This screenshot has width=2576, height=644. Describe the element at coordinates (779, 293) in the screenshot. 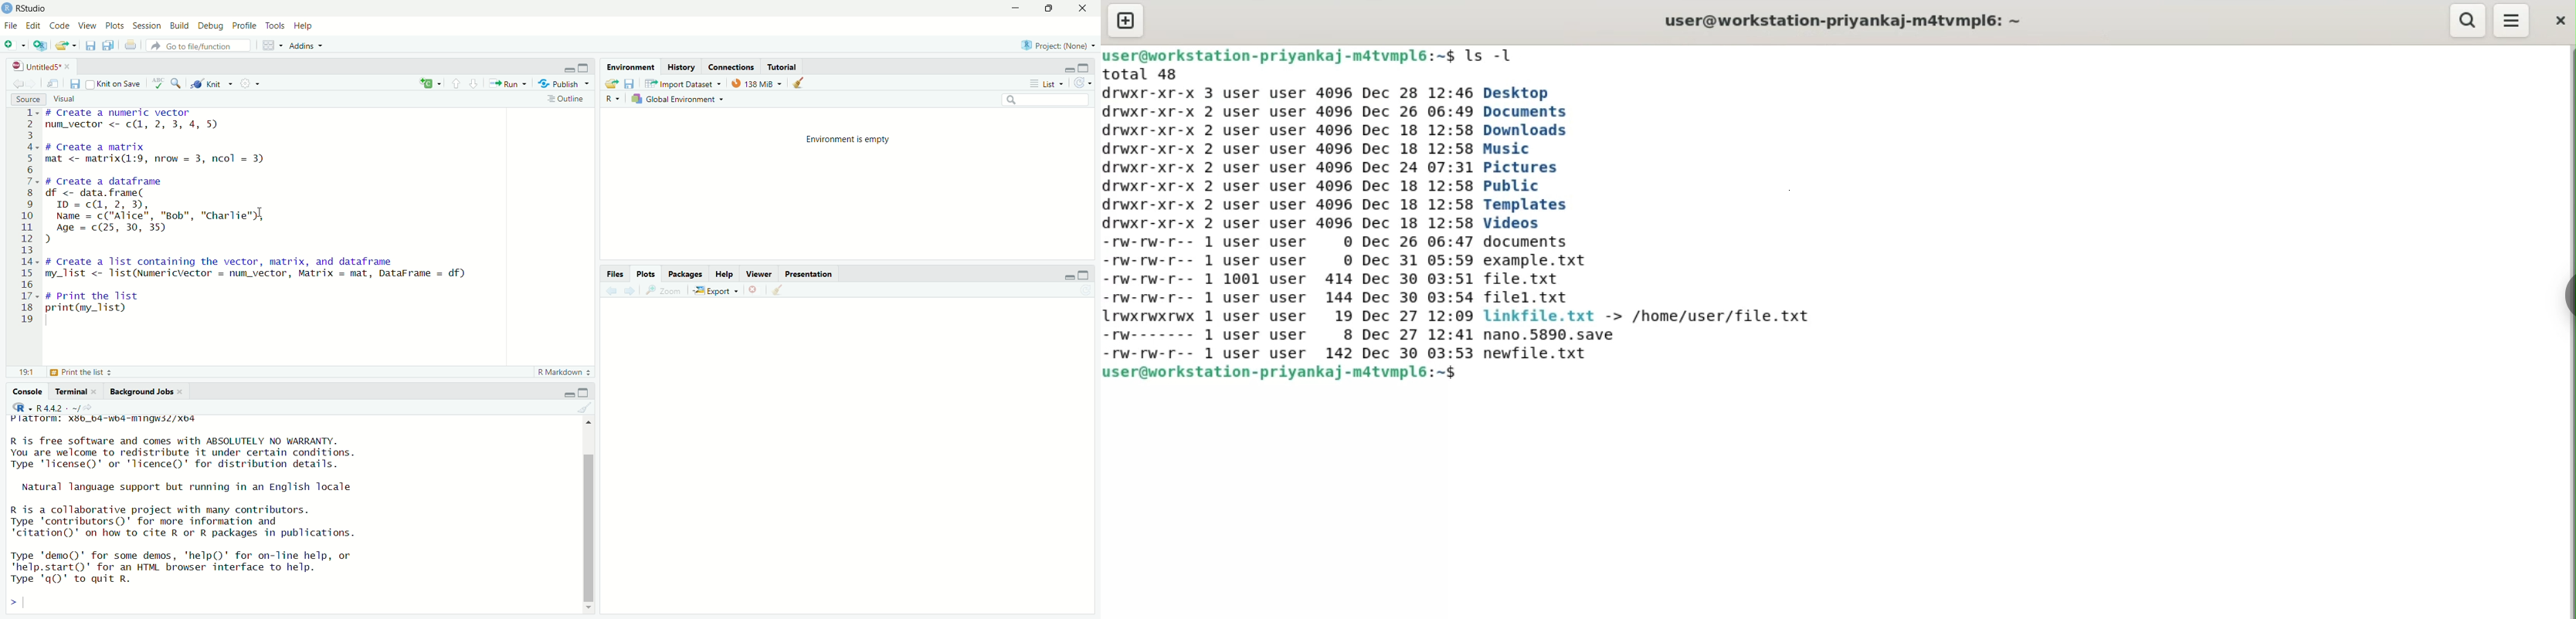

I see `clear` at that location.